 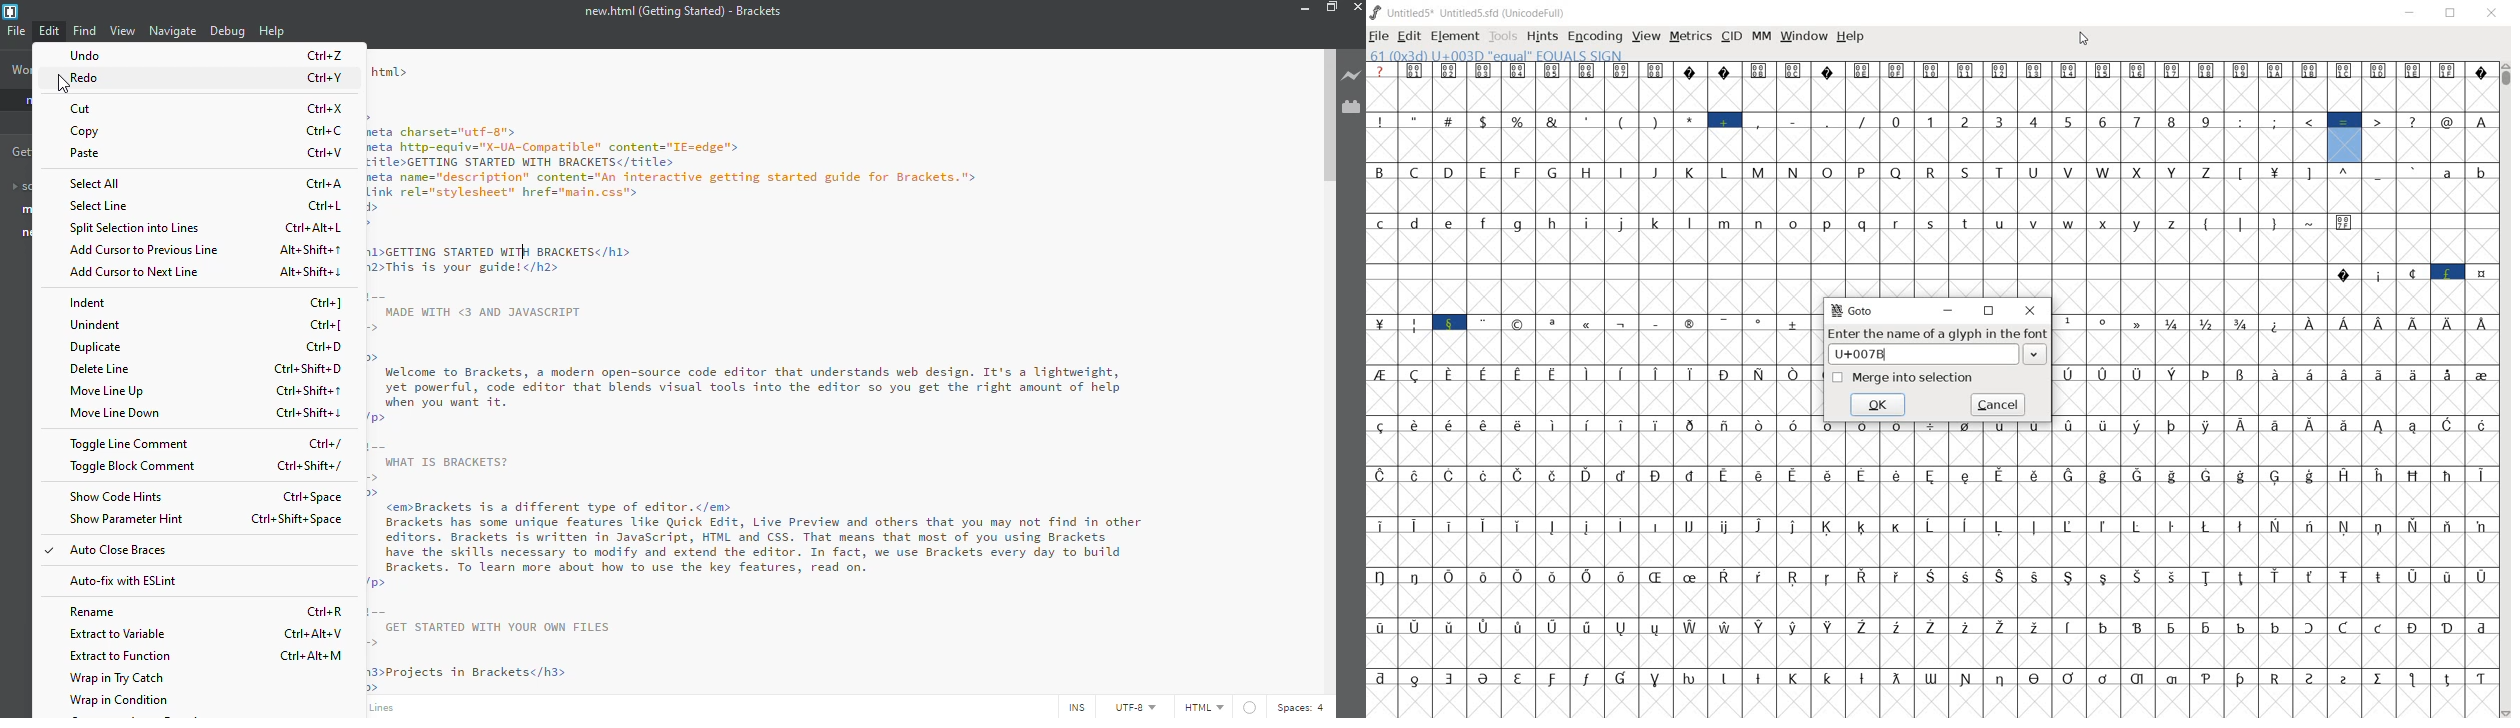 What do you see at coordinates (133, 466) in the screenshot?
I see `toggle block comment` at bounding box center [133, 466].